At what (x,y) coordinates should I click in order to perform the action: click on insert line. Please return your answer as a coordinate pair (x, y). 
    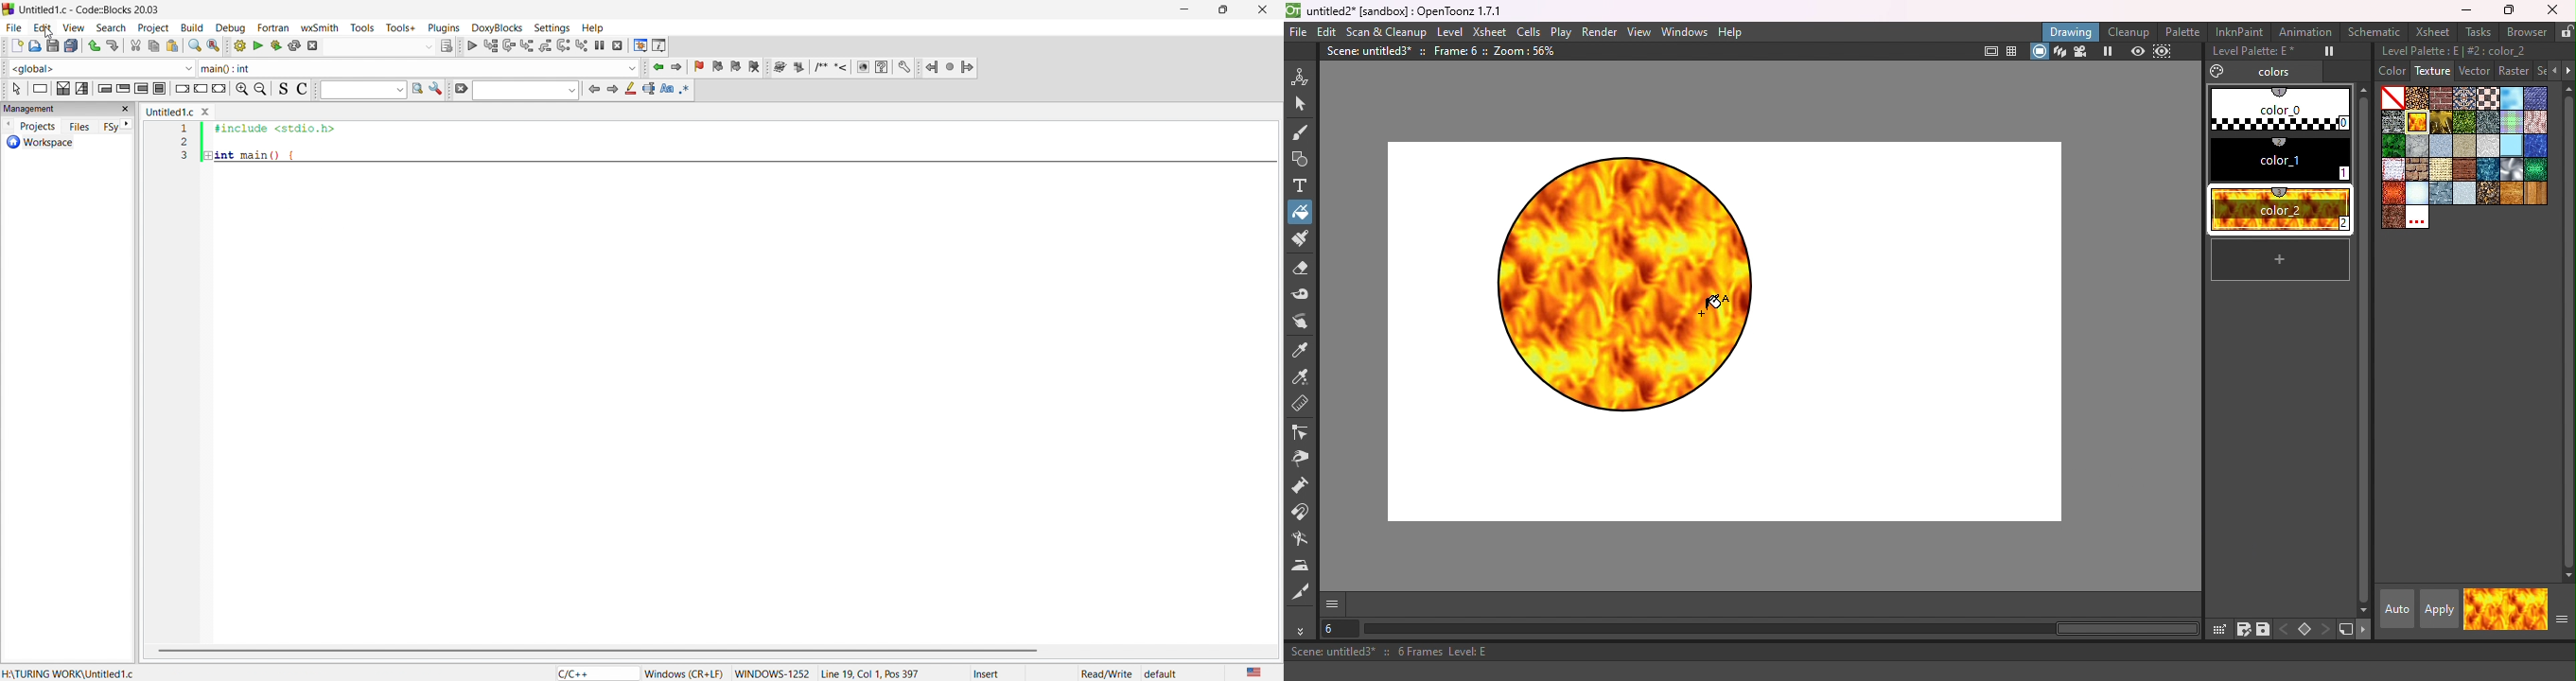
    Looking at the image, I should click on (844, 67).